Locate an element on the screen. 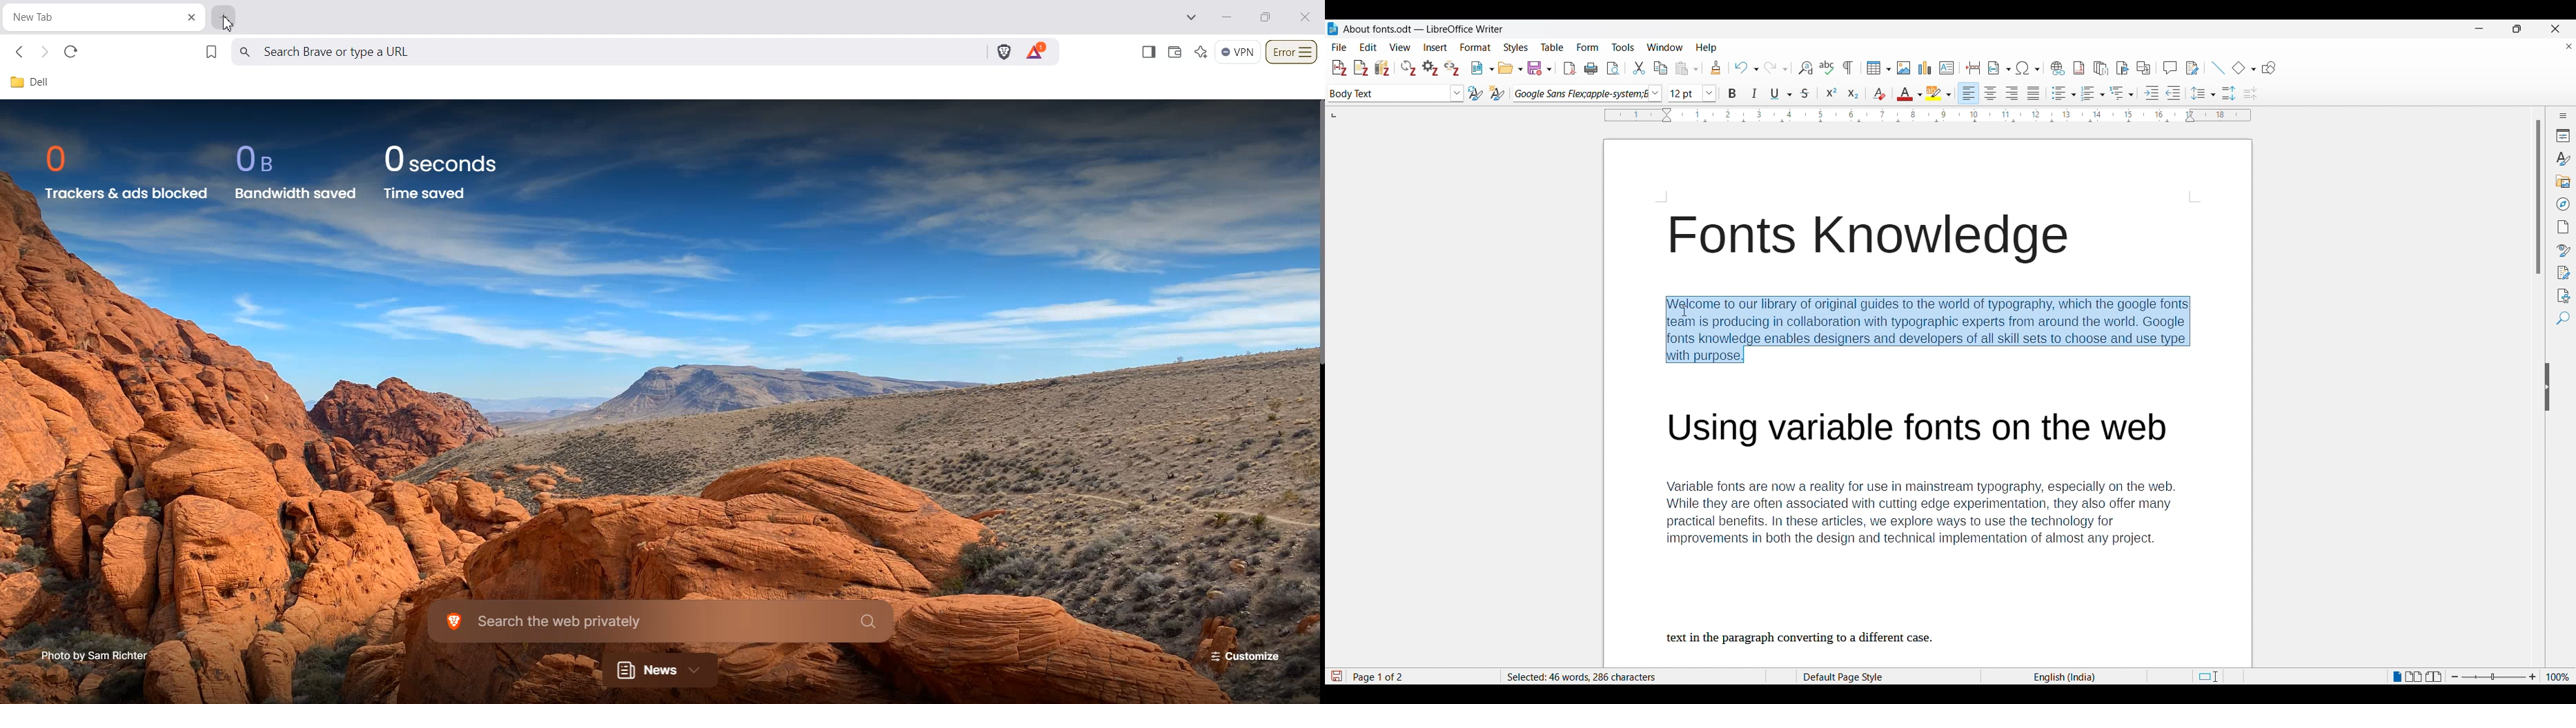 Image resolution: width=2576 pixels, height=728 pixels. Vertical Scrollbar  is located at coordinates (1317, 233).